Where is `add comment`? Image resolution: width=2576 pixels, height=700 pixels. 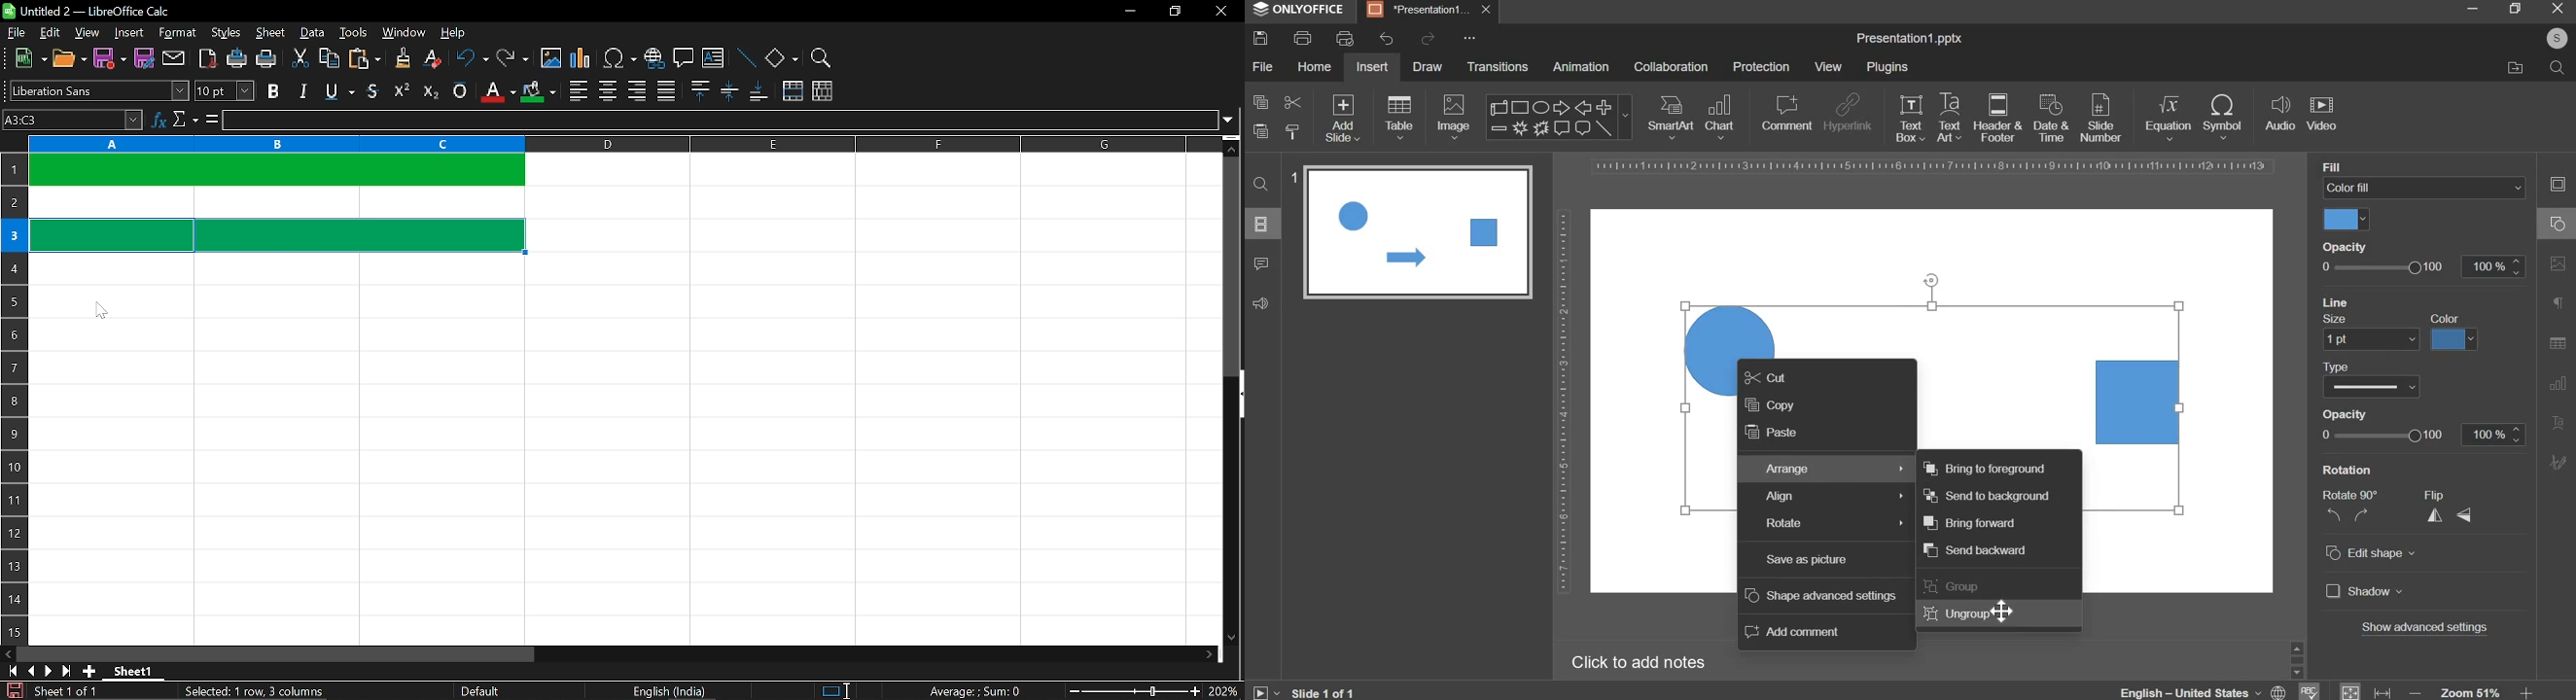
add comment is located at coordinates (1796, 632).